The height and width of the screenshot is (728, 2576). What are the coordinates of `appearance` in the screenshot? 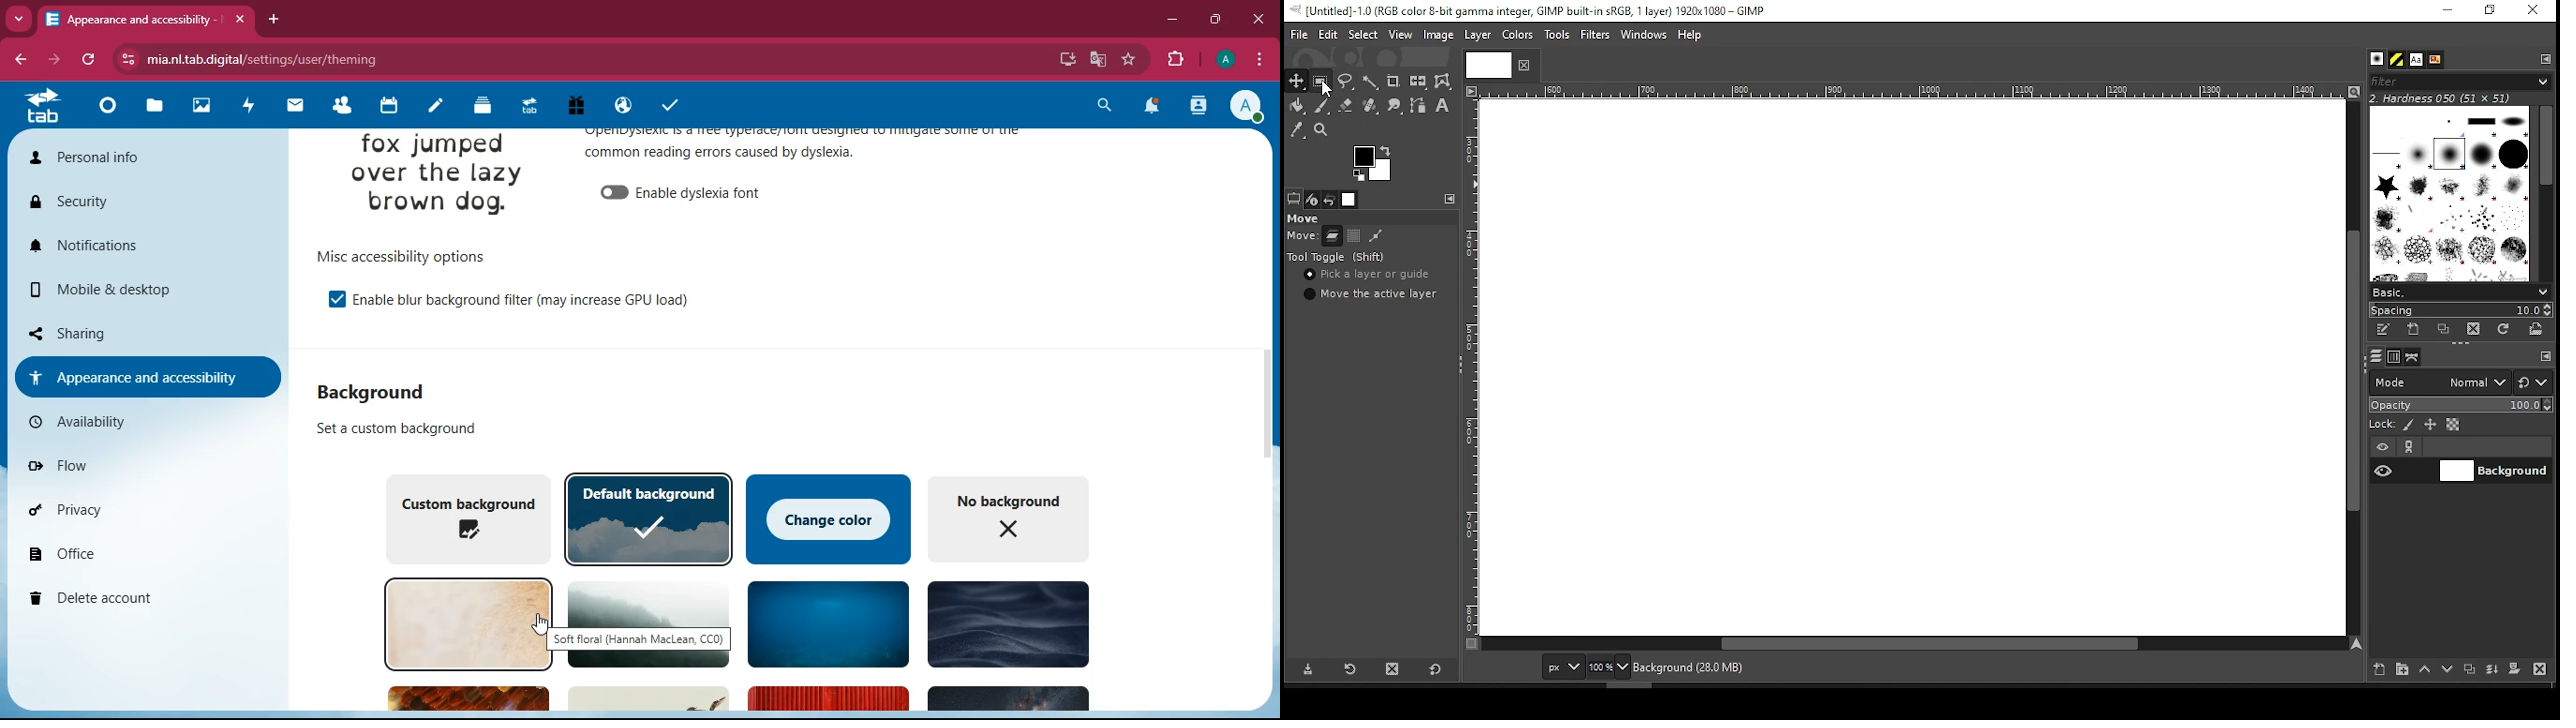 It's located at (146, 376).